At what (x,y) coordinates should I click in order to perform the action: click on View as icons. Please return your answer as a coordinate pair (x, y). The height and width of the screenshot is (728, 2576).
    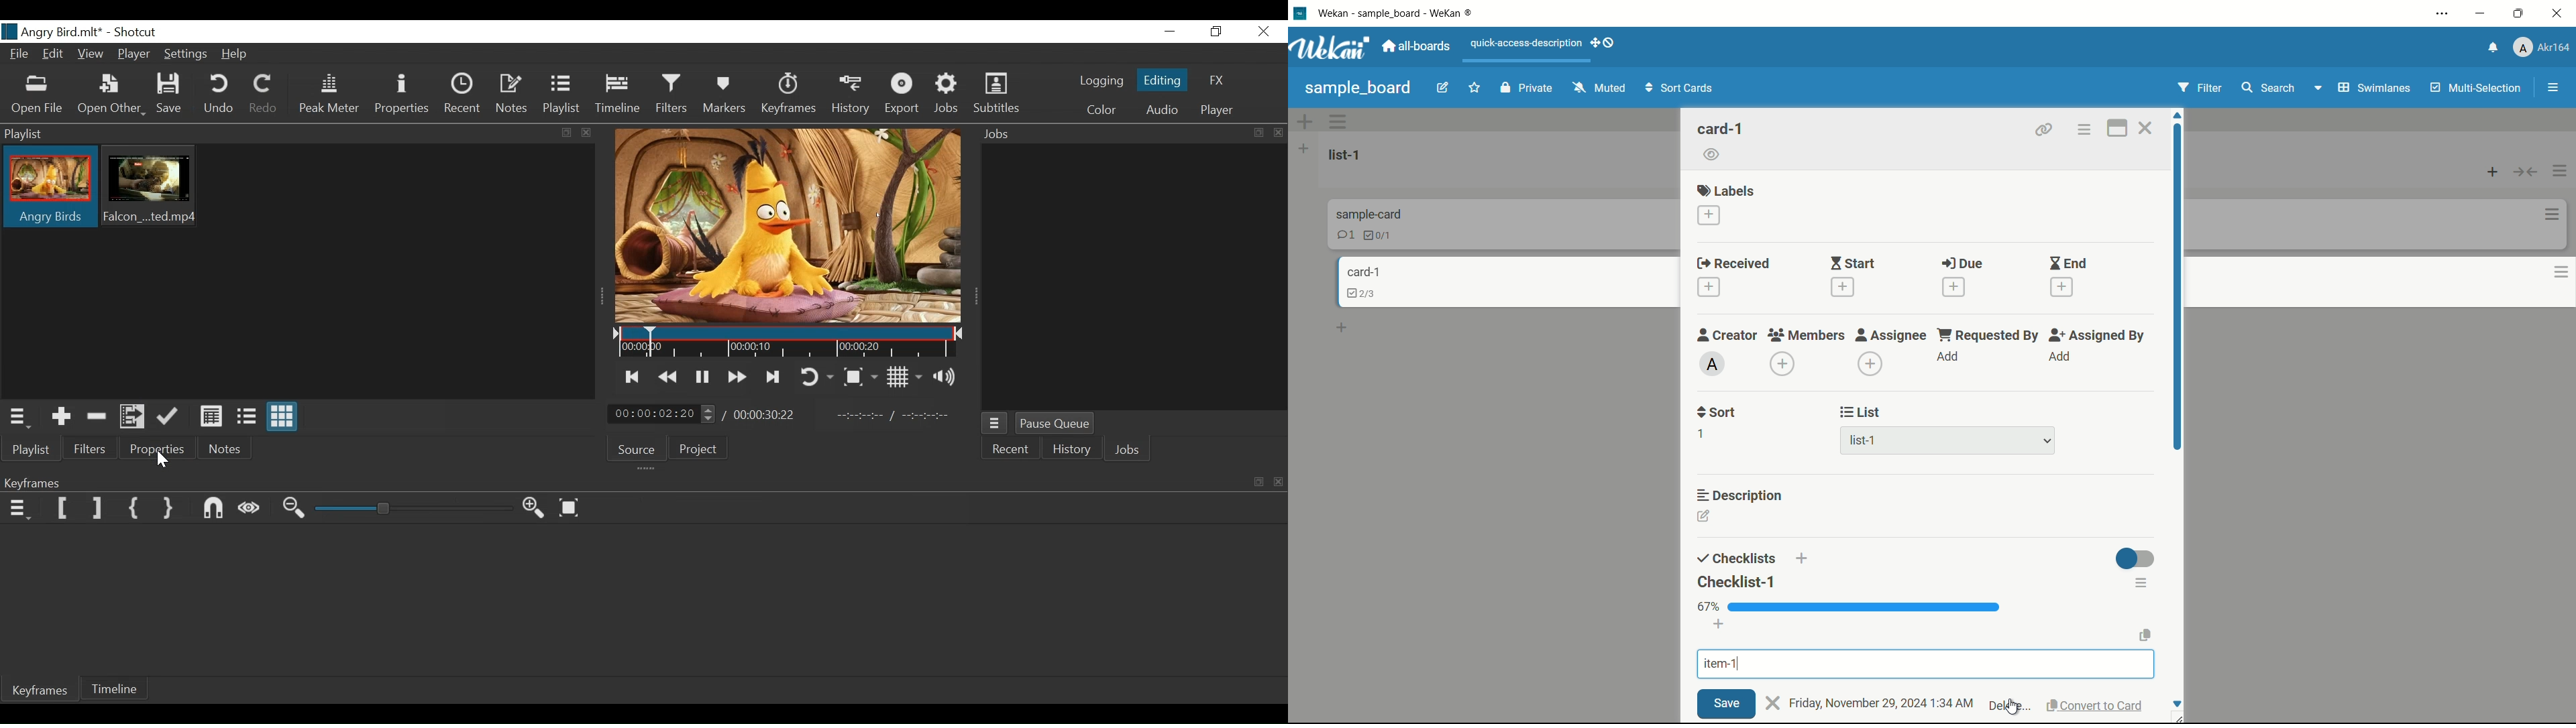
    Looking at the image, I should click on (283, 417).